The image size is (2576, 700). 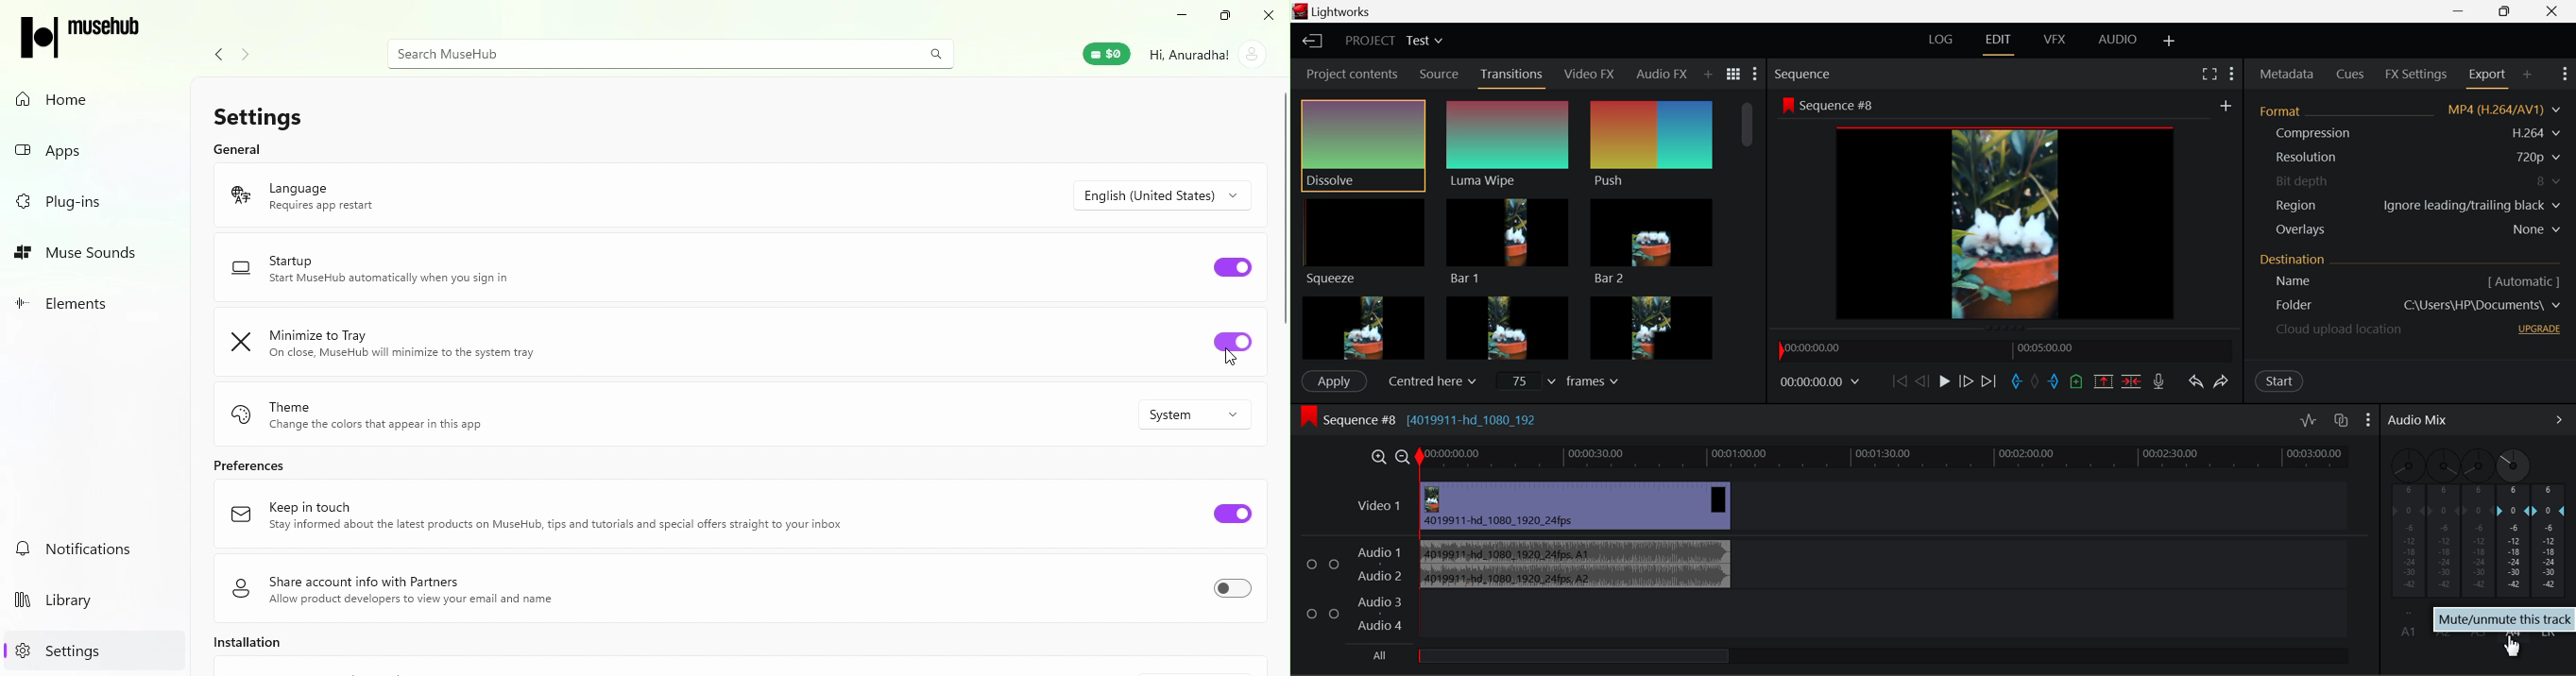 What do you see at coordinates (2195, 381) in the screenshot?
I see `Undo` at bounding box center [2195, 381].